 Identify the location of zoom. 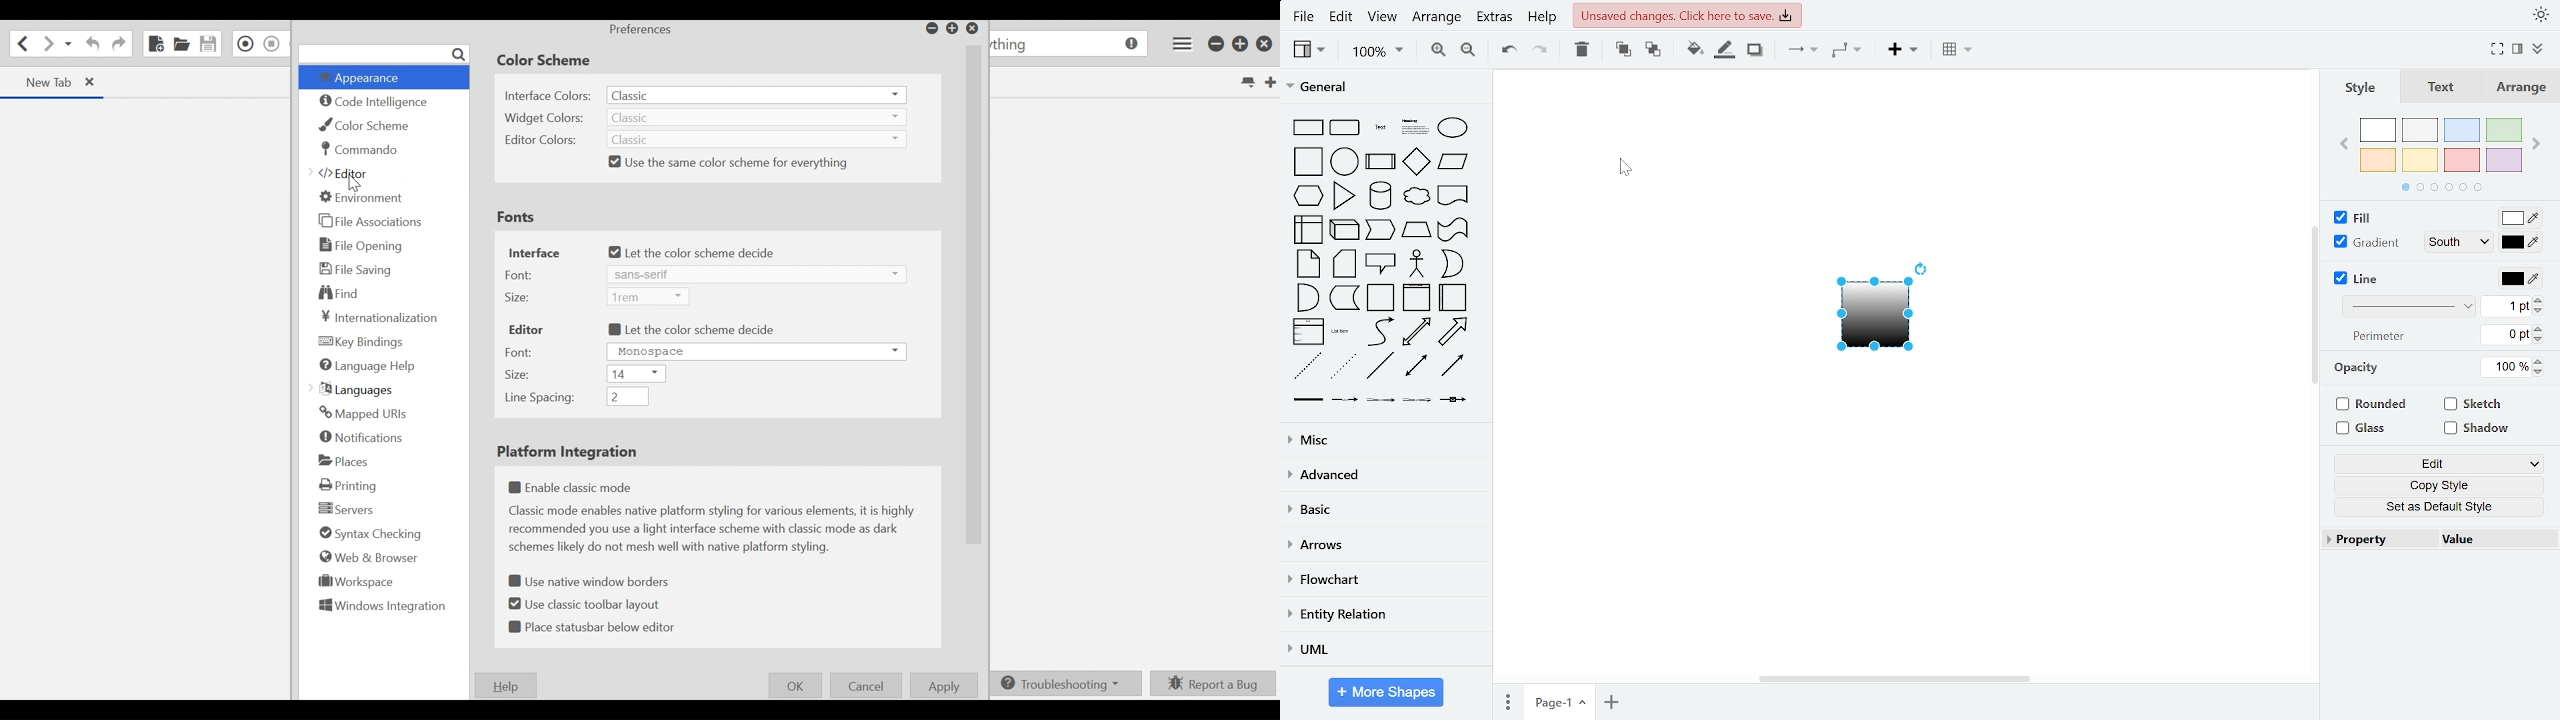
(1372, 50).